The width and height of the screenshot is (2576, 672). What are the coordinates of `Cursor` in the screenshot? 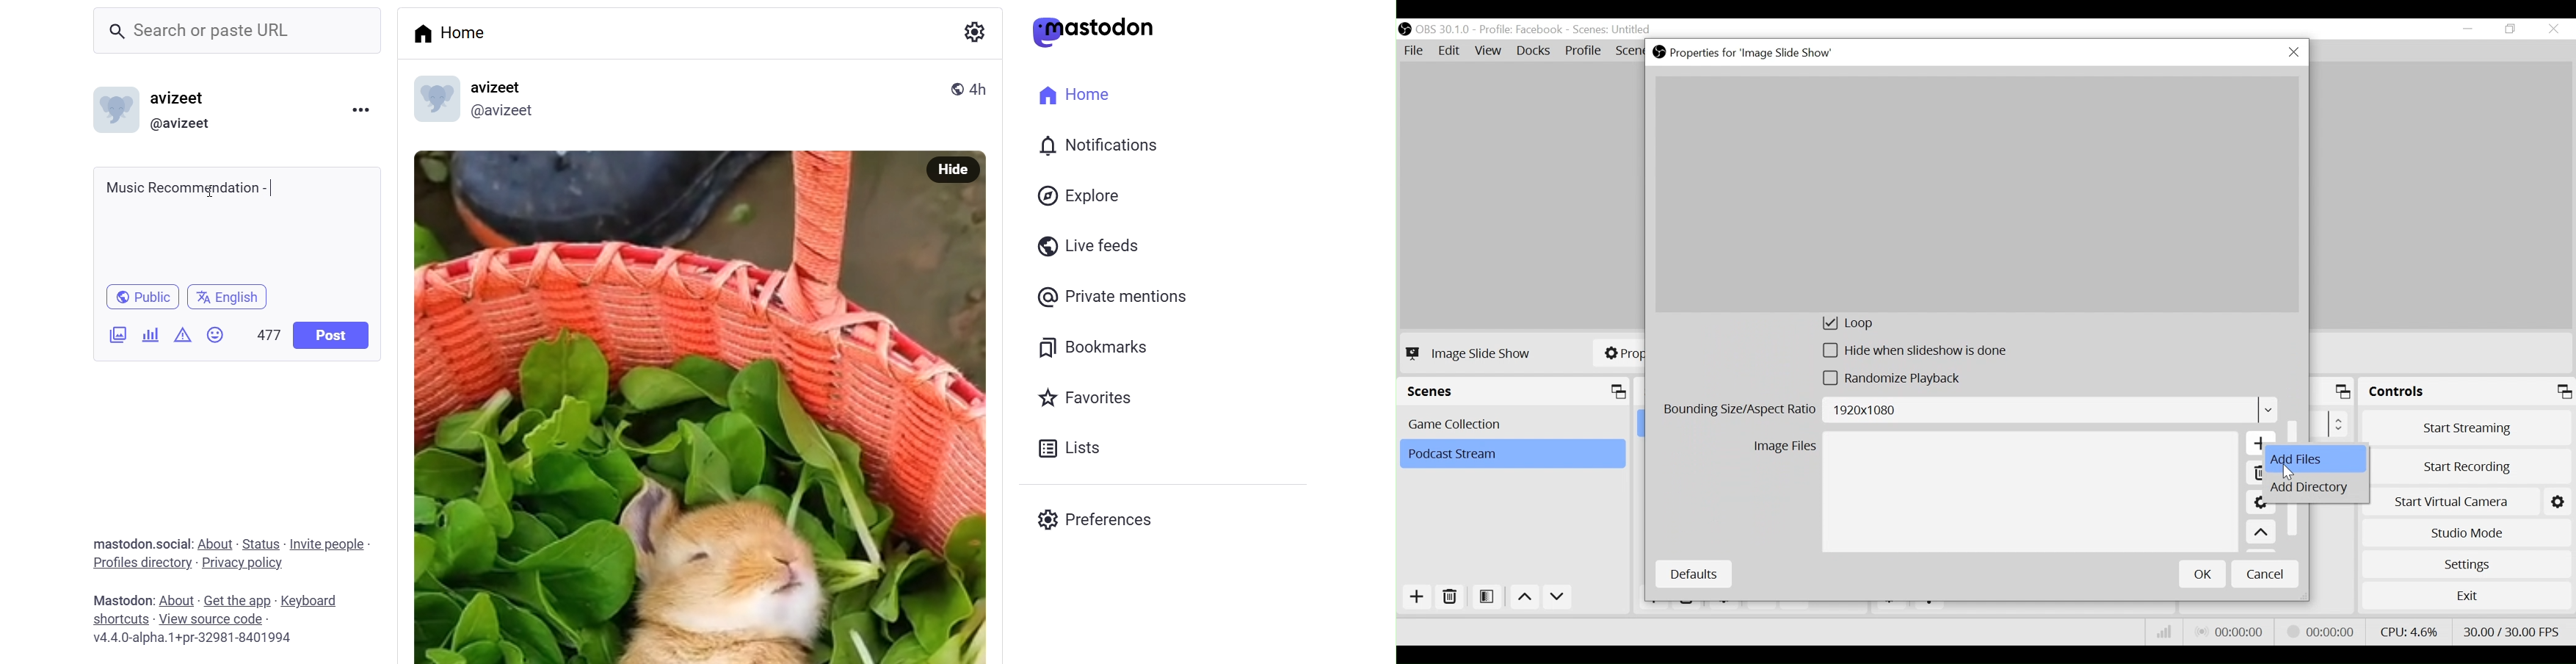 It's located at (2292, 471).